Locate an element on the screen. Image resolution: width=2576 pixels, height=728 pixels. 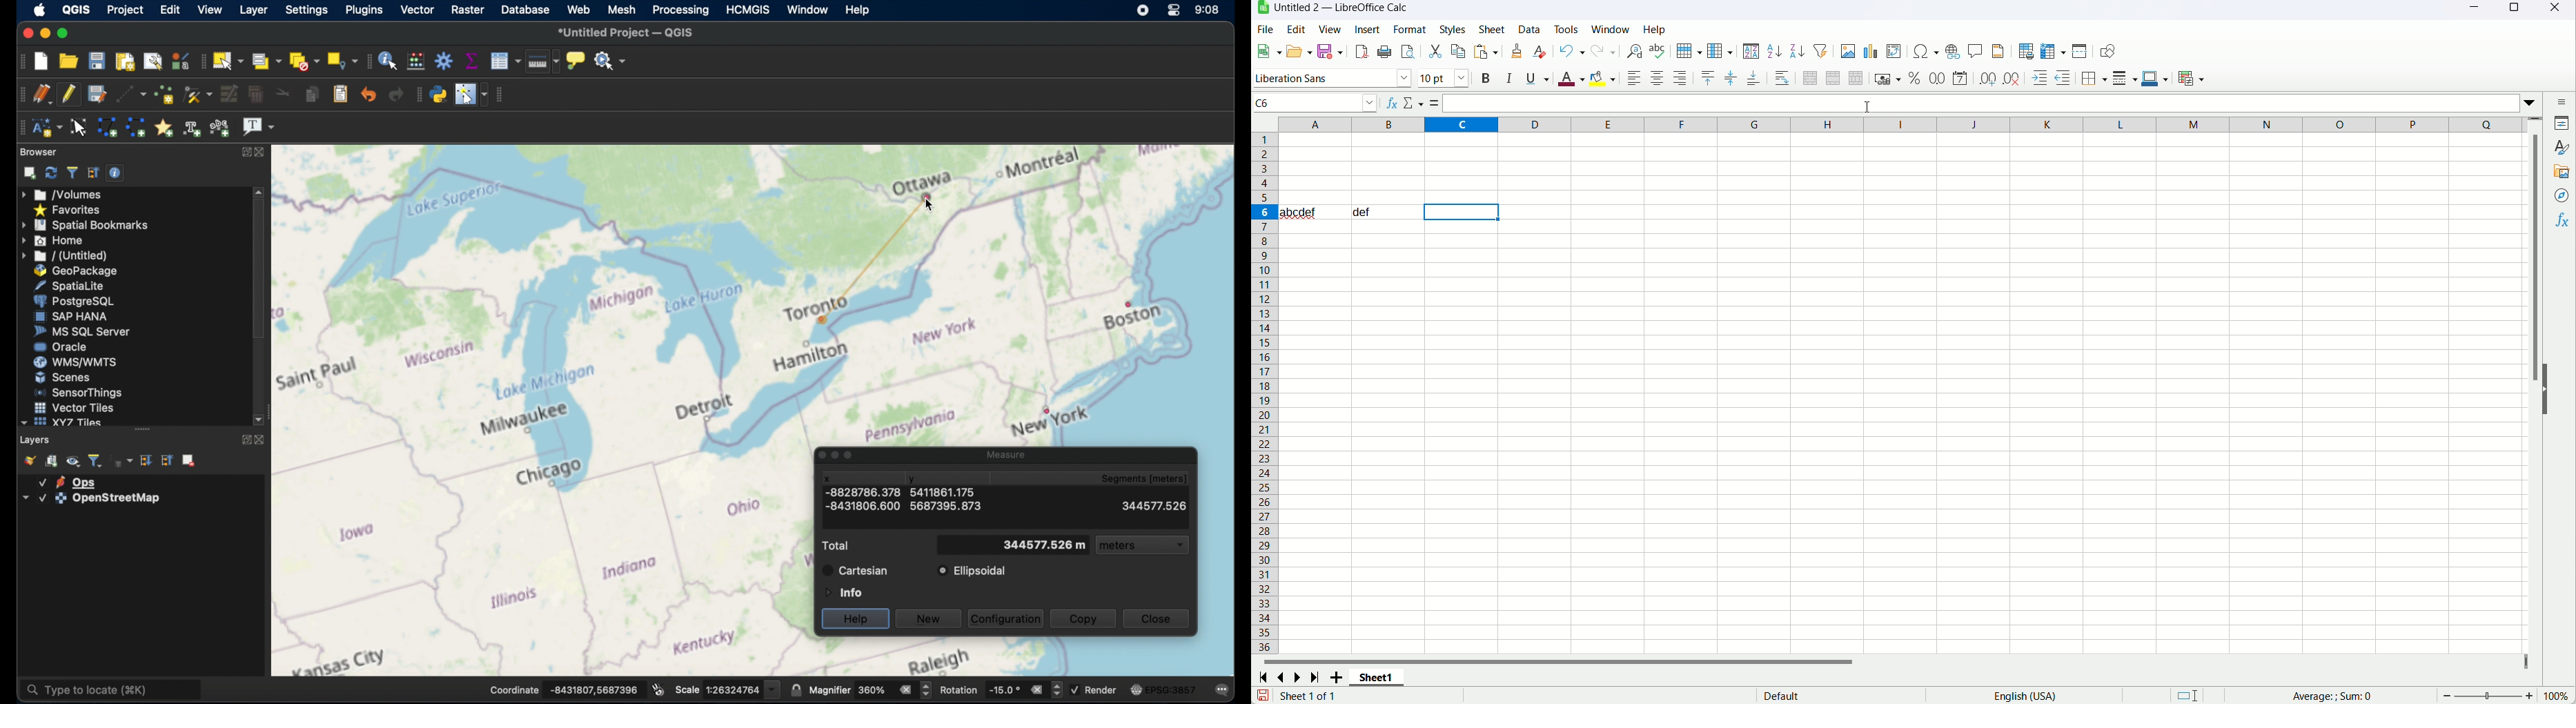
gallery is located at coordinates (2563, 173).